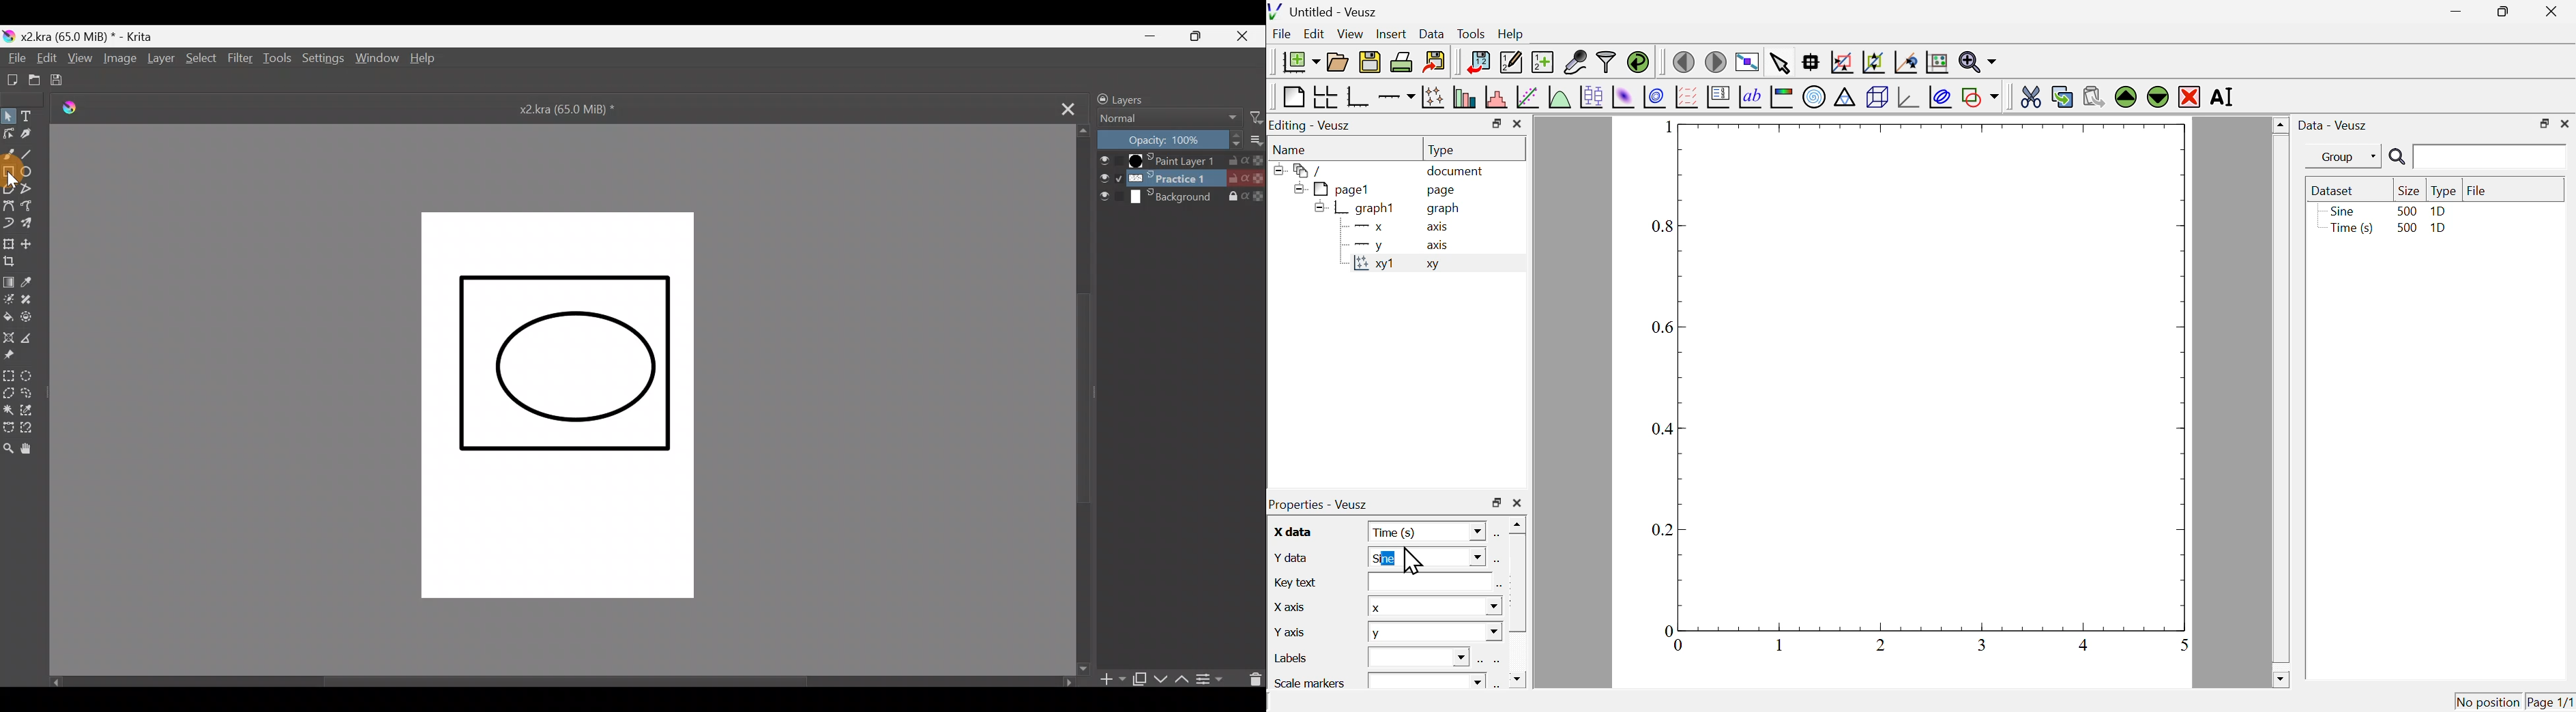  Describe the element at coordinates (1083, 398) in the screenshot. I see `Scroll bar` at that location.